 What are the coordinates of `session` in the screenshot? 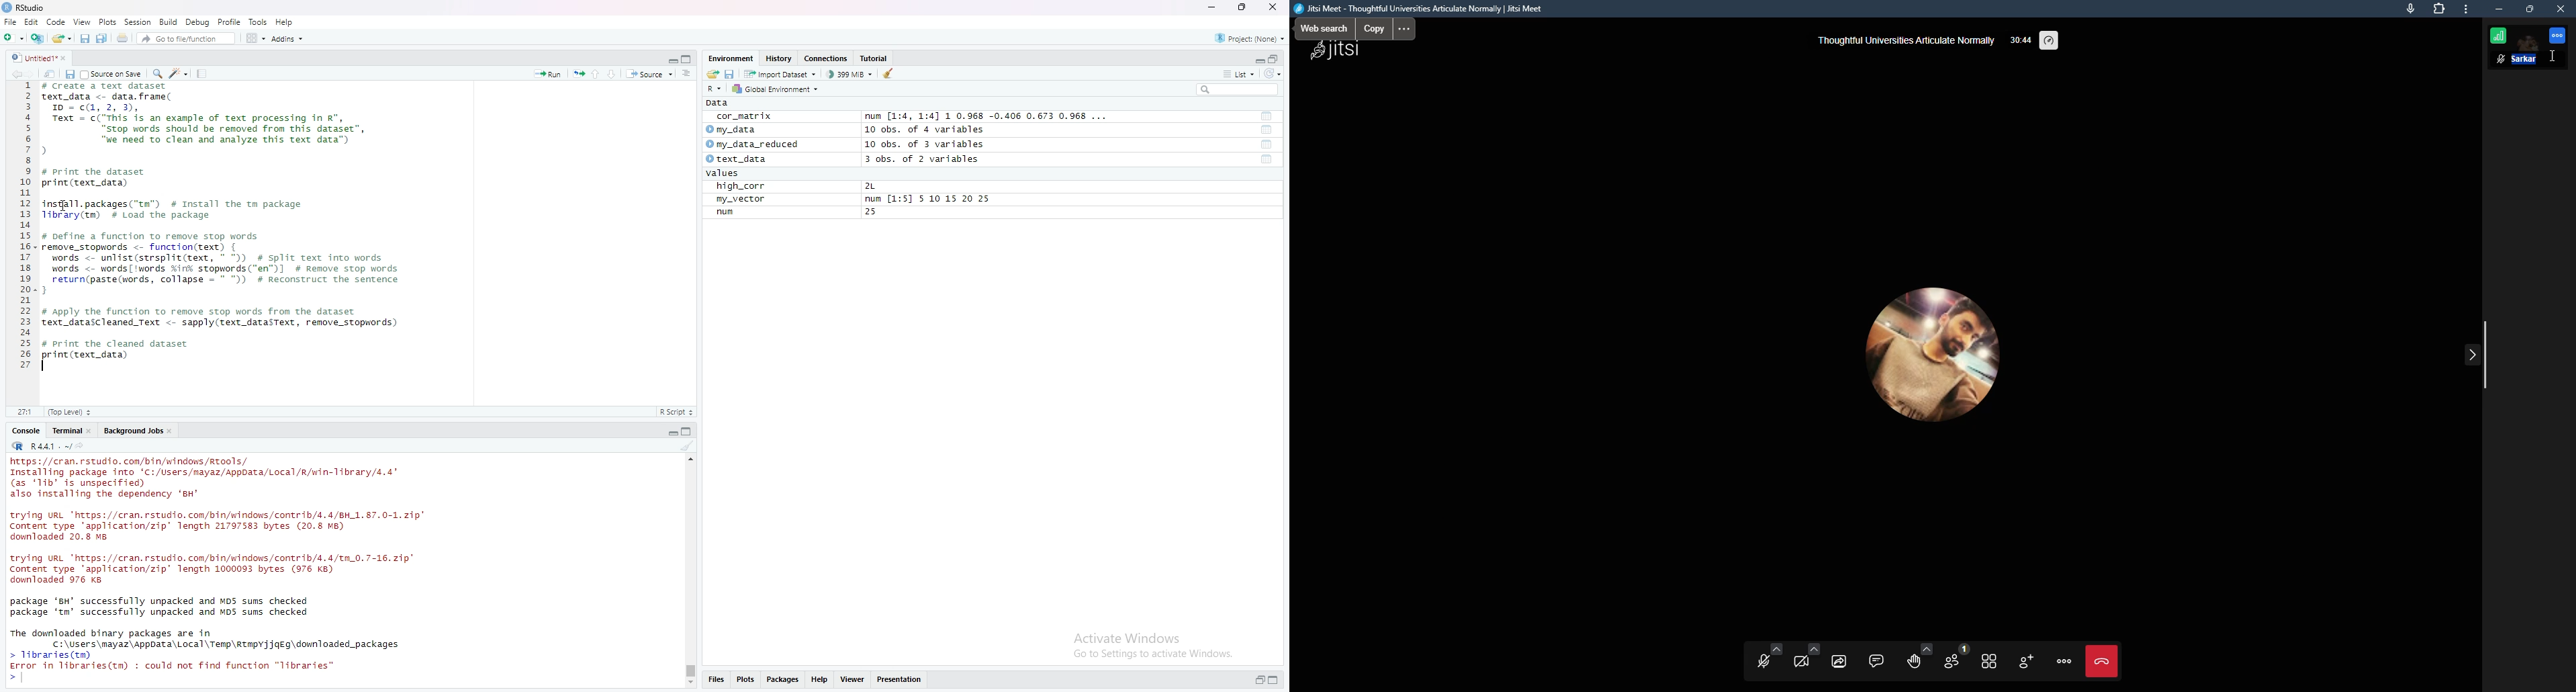 It's located at (138, 21).